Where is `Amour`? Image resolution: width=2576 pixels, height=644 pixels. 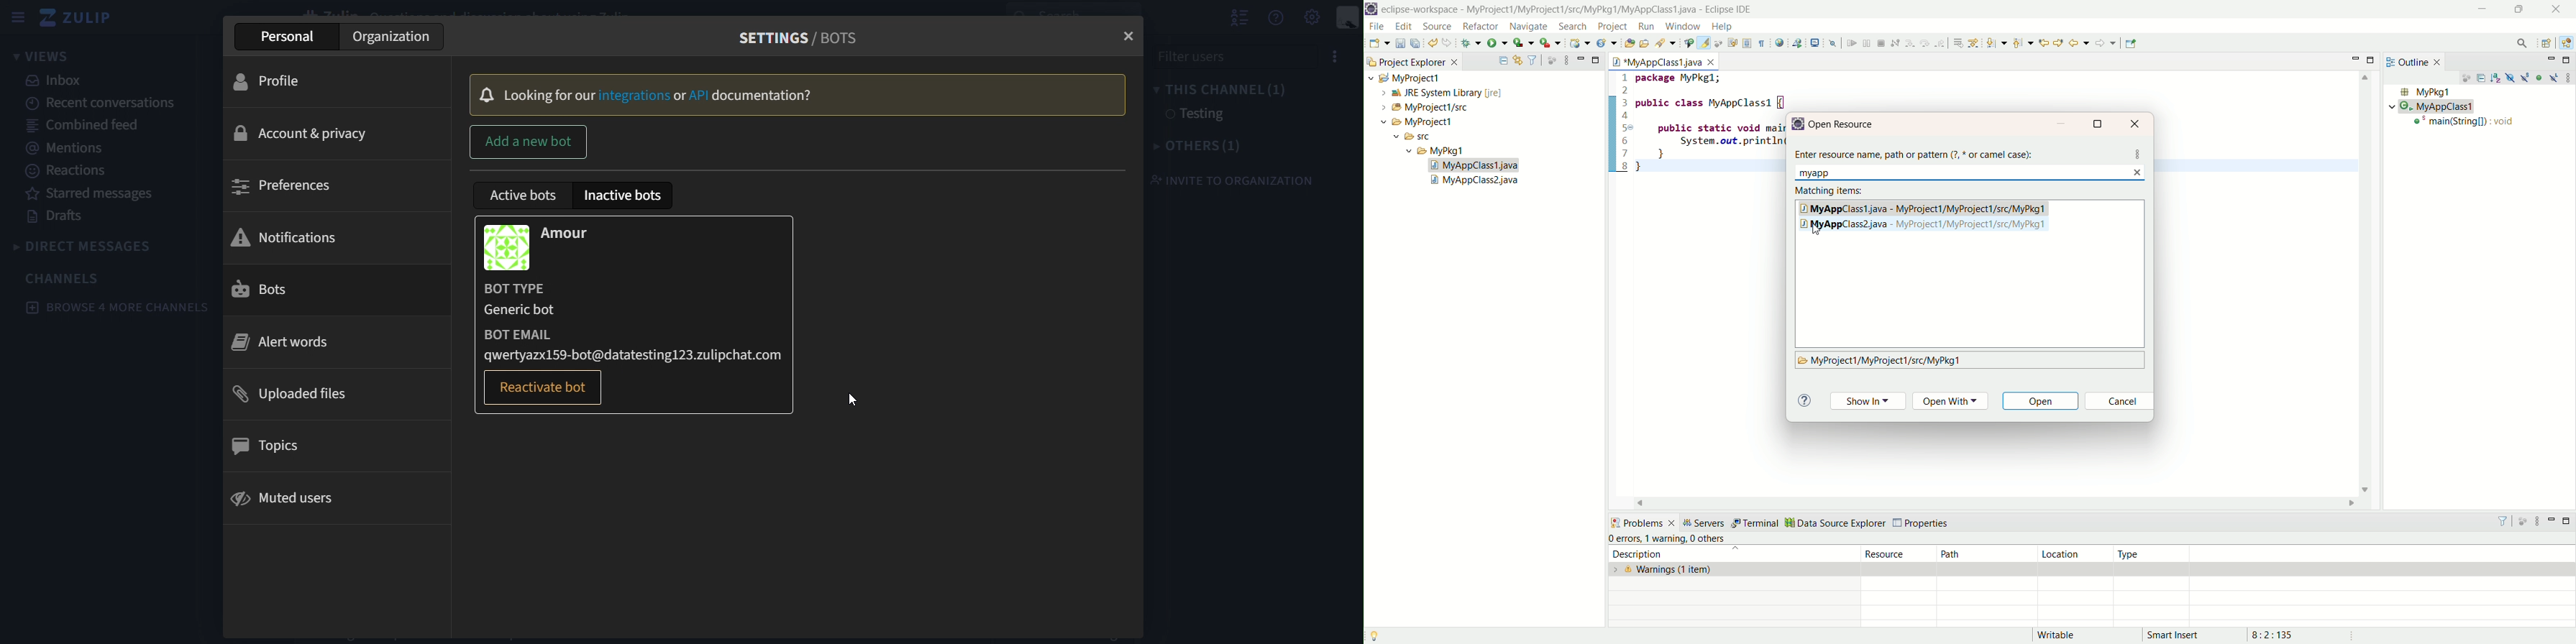
Amour is located at coordinates (580, 233).